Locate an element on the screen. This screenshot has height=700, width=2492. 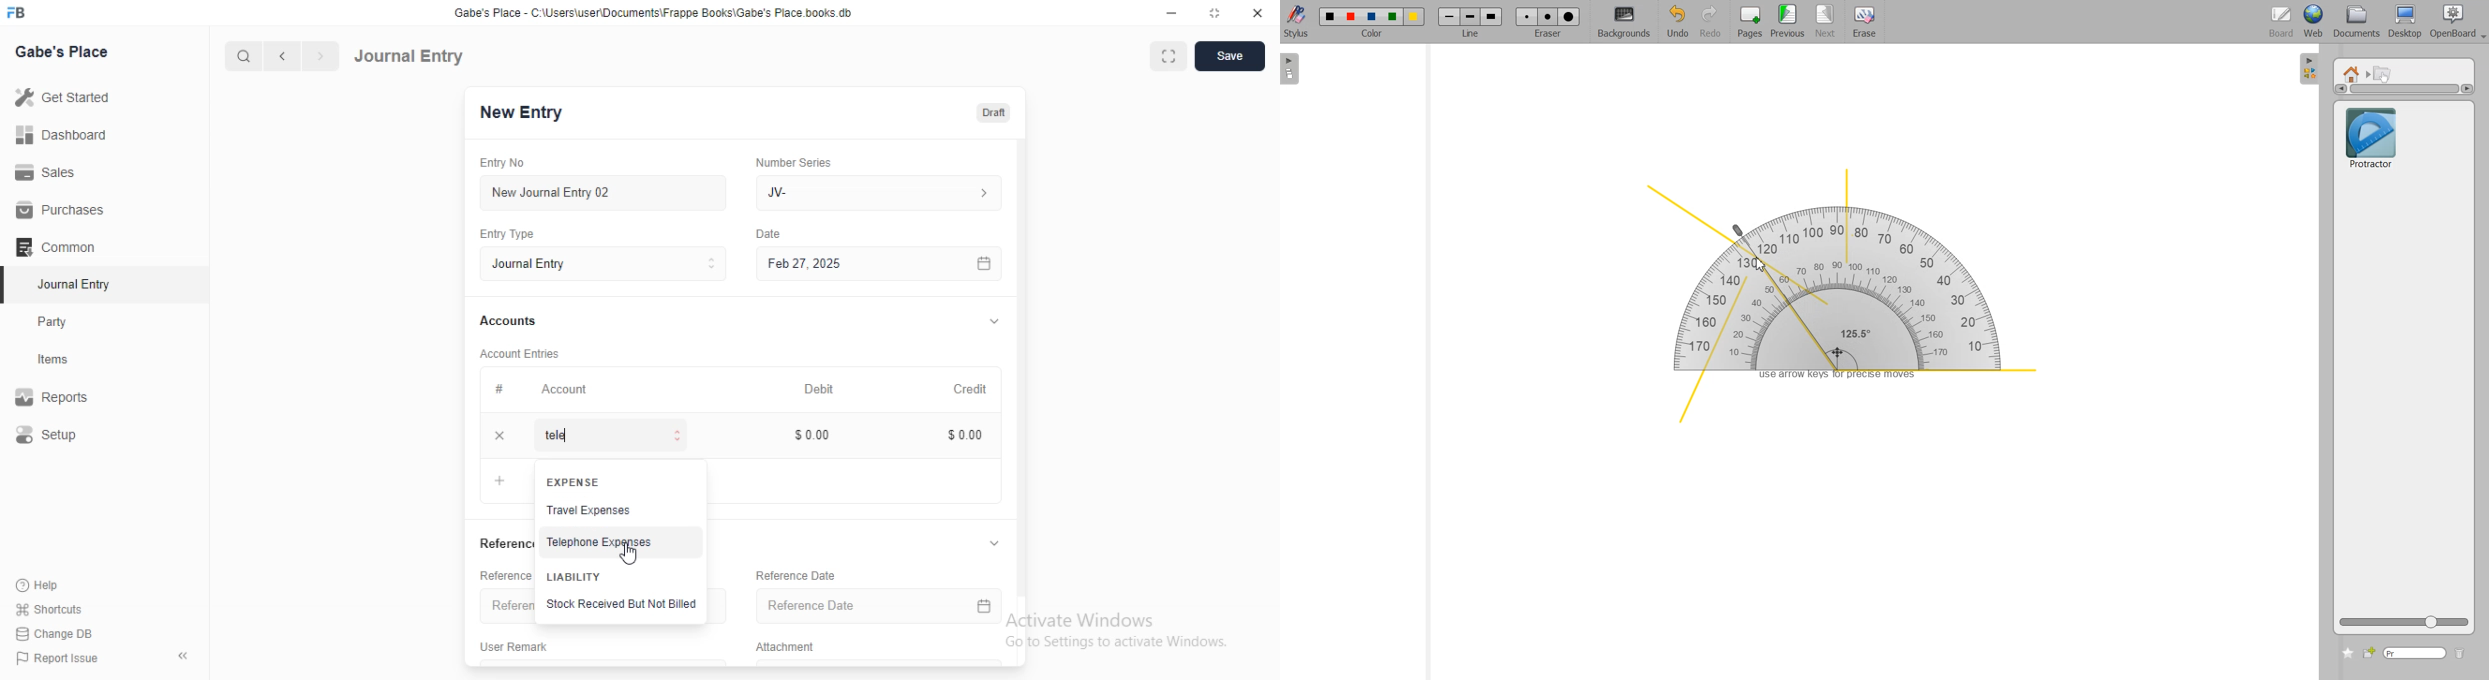
Journal Entry is located at coordinates (70, 284).